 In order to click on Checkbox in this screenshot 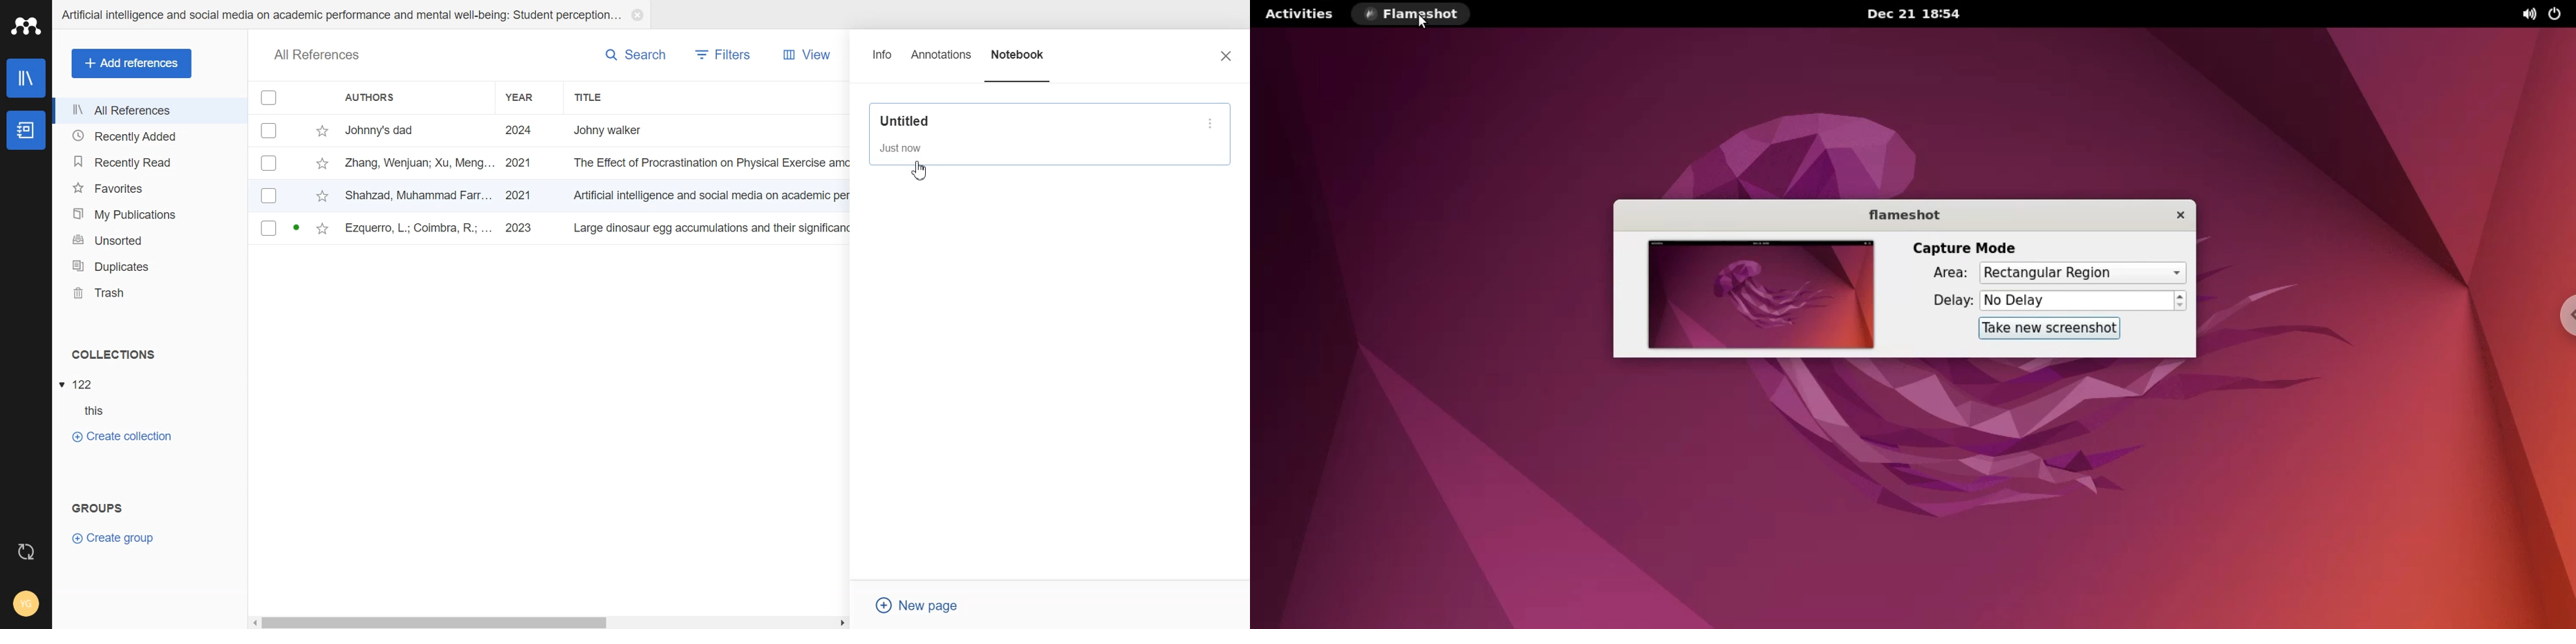, I will do `click(270, 97)`.